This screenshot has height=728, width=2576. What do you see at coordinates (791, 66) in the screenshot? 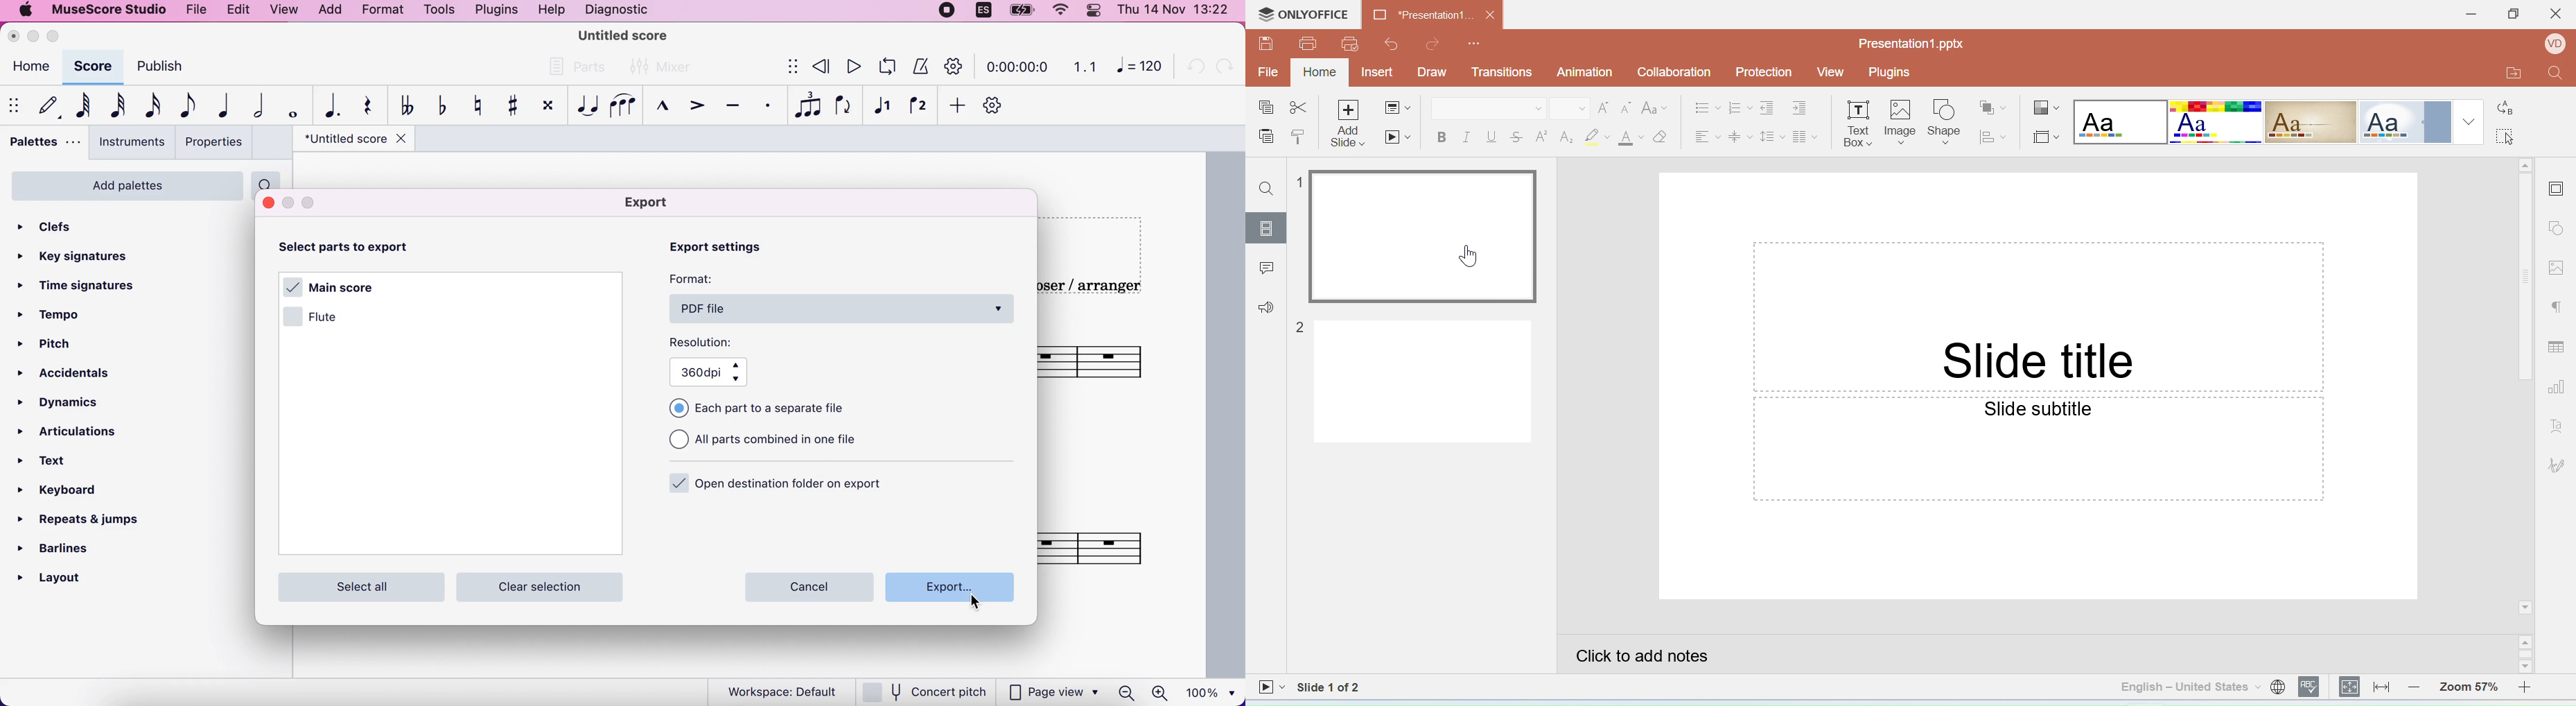
I see `show/hide` at bounding box center [791, 66].